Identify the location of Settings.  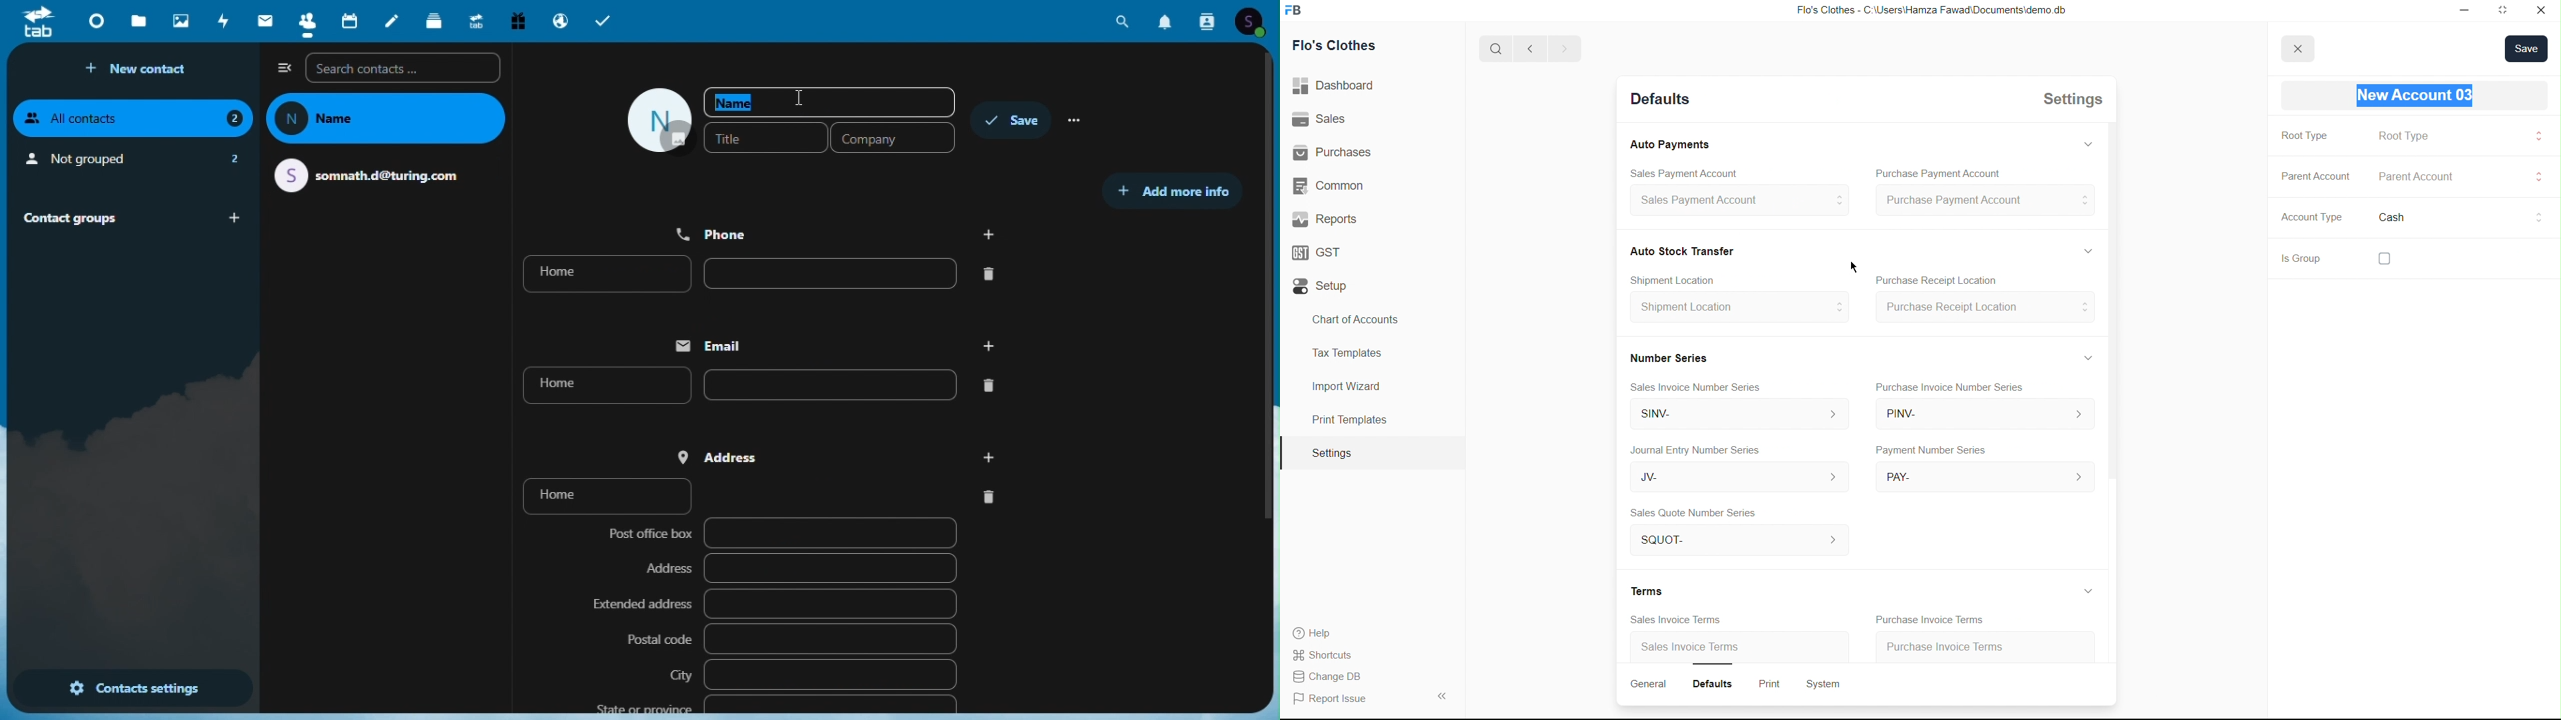
(2069, 102).